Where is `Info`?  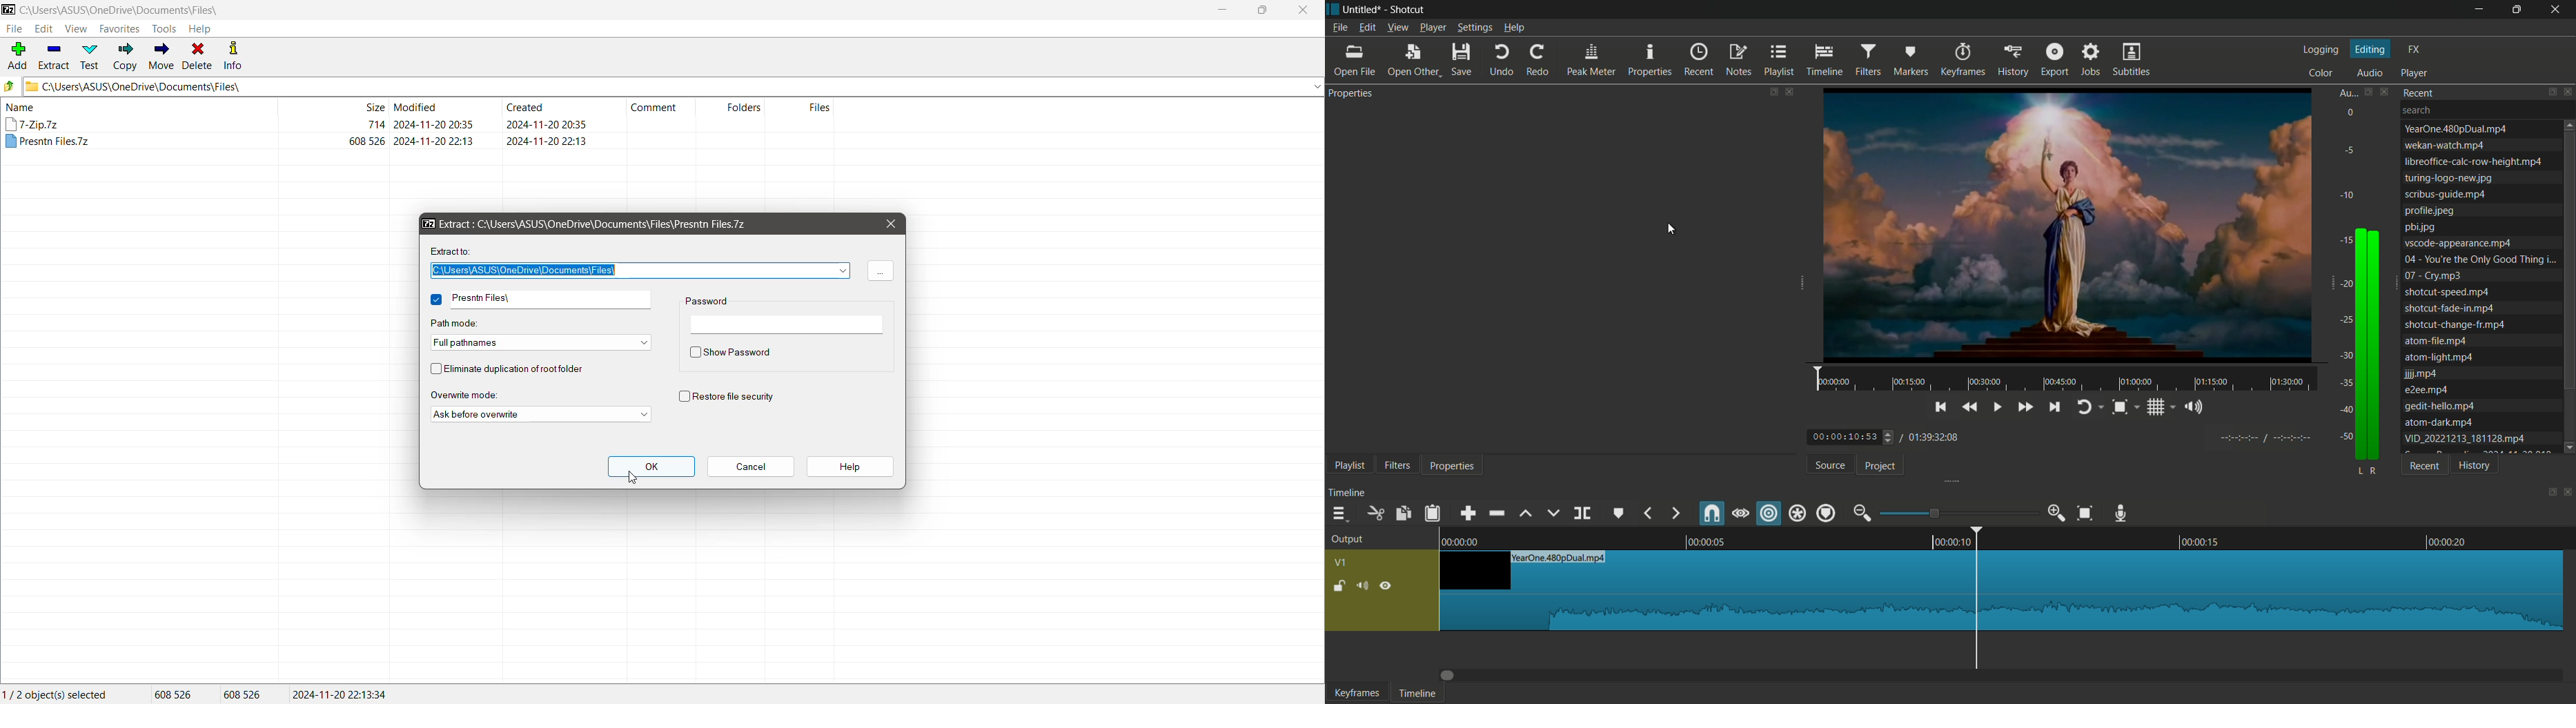
Info is located at coordinates (235, 56).